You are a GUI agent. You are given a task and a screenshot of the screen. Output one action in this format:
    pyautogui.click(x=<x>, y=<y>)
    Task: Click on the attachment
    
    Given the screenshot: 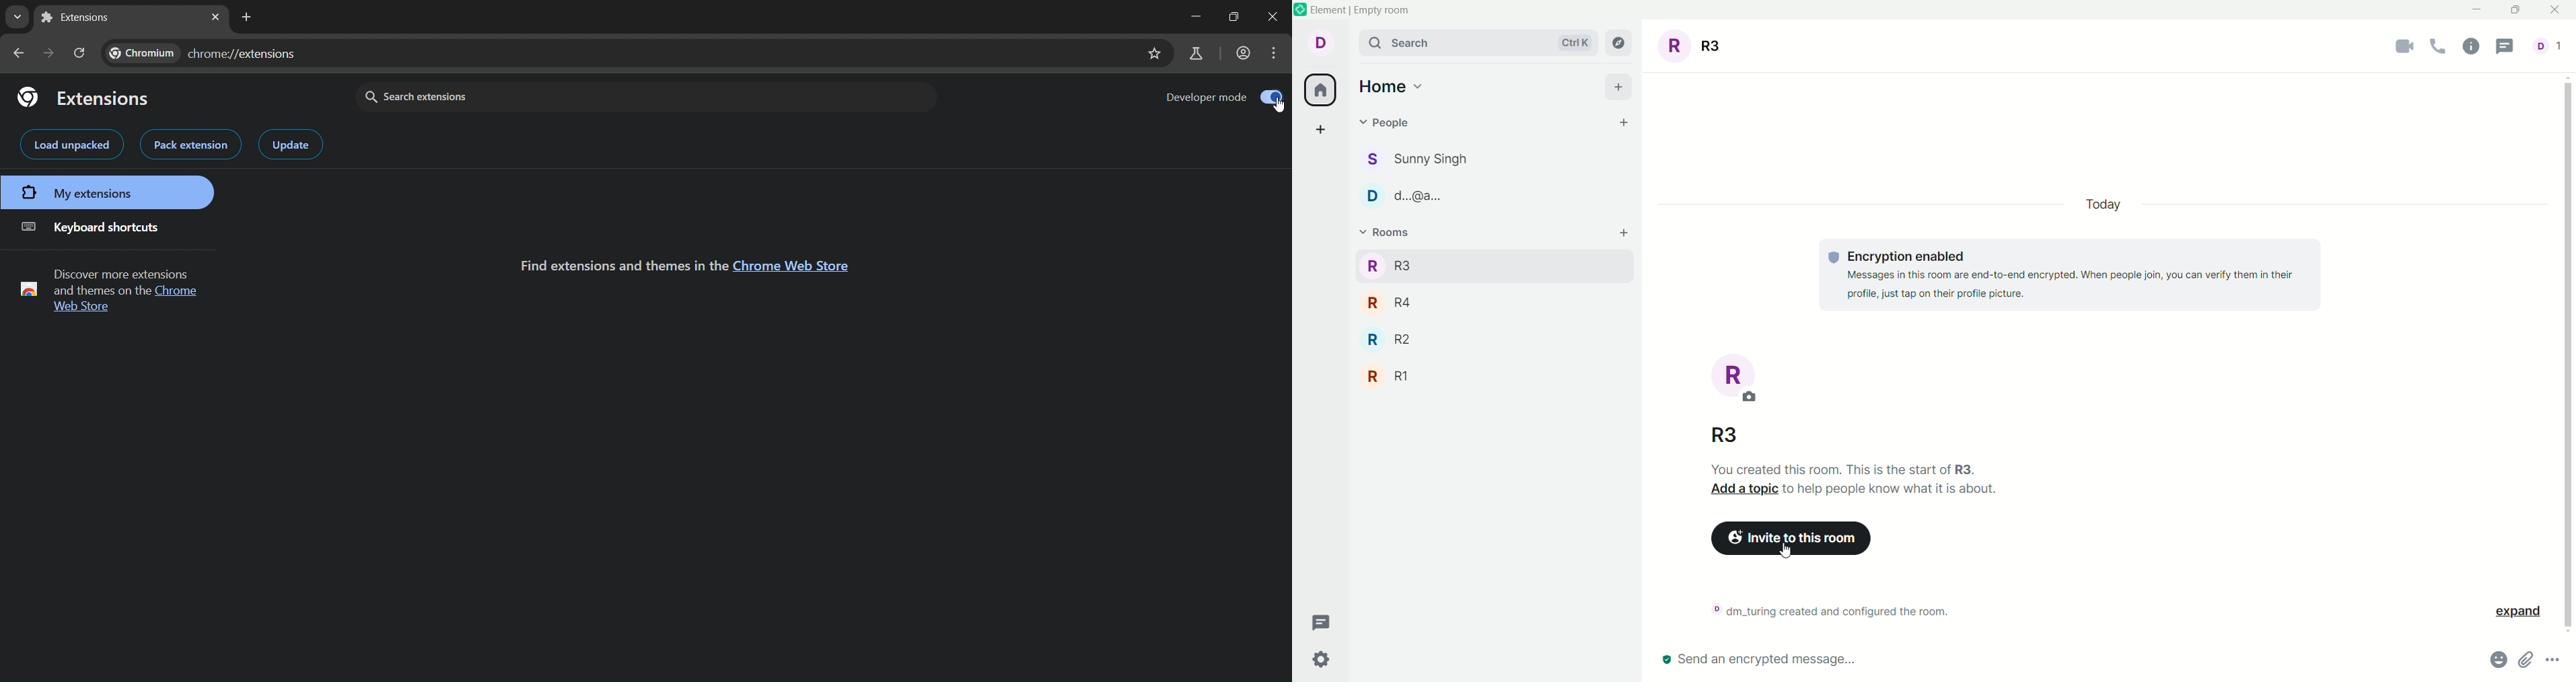 What is the action you would take?
    pyautogui.click(x=2526, y=661)
    